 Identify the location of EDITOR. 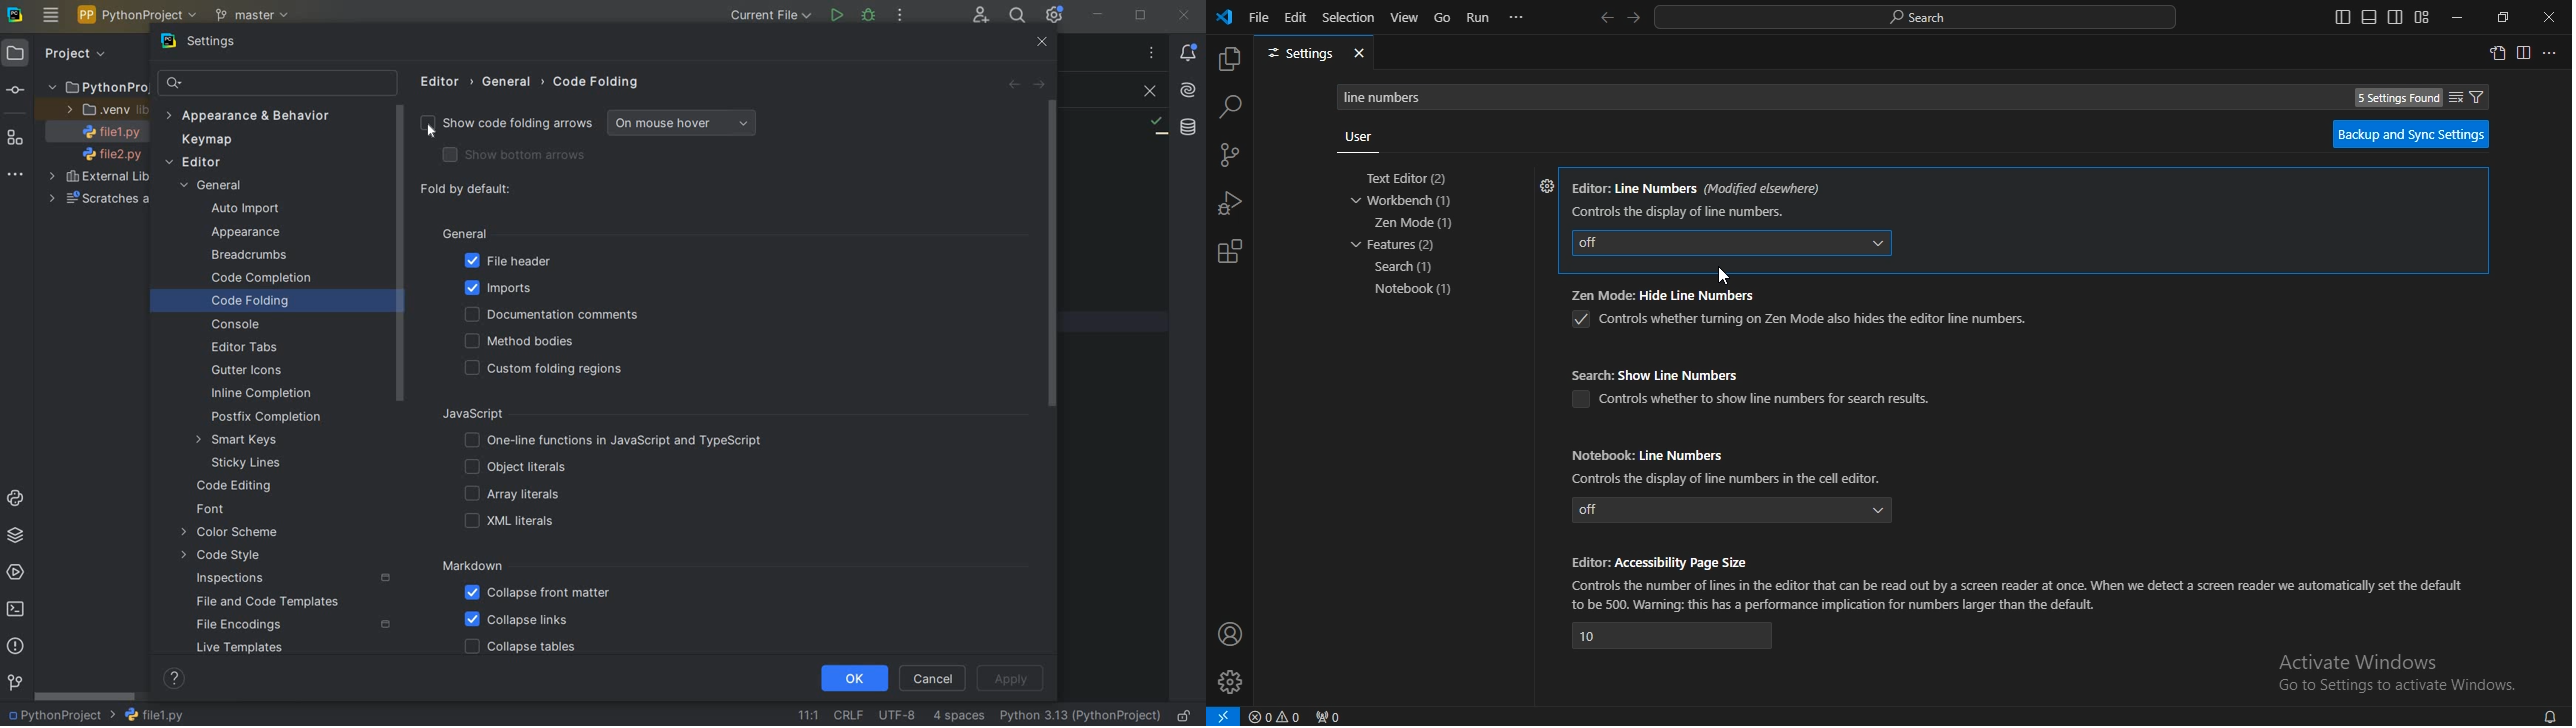
(443, 81).